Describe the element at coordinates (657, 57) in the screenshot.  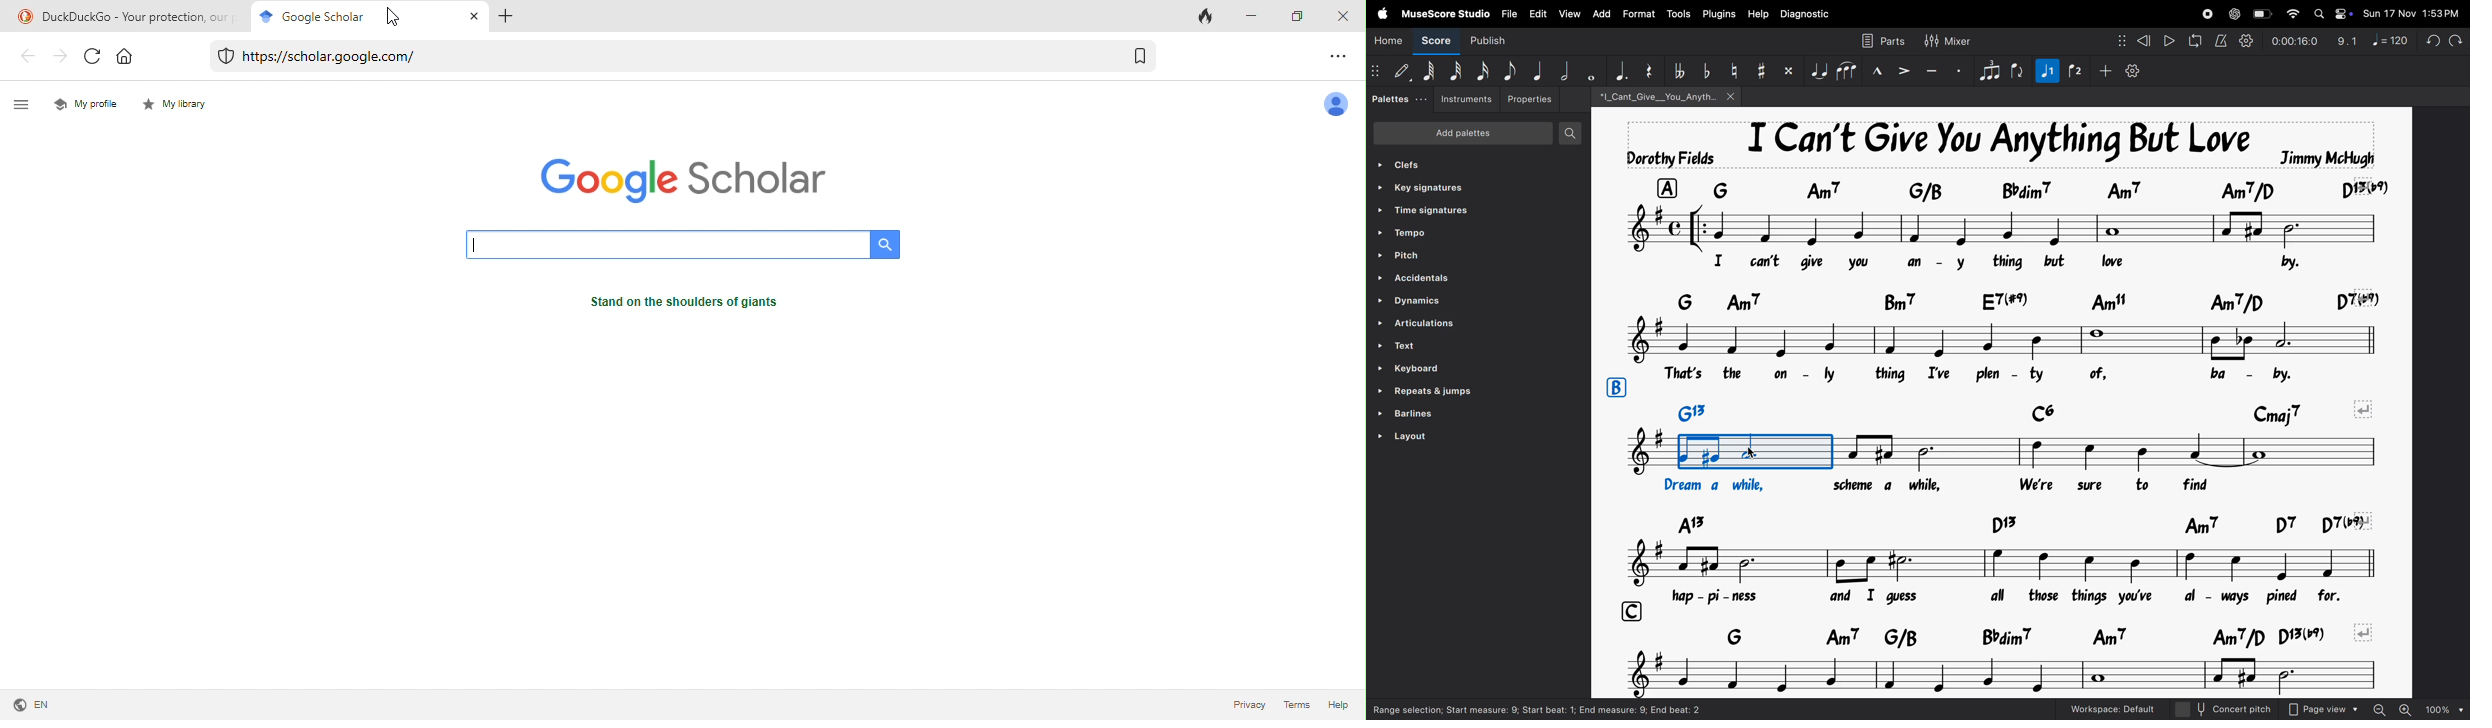
I see `web link` at that location.